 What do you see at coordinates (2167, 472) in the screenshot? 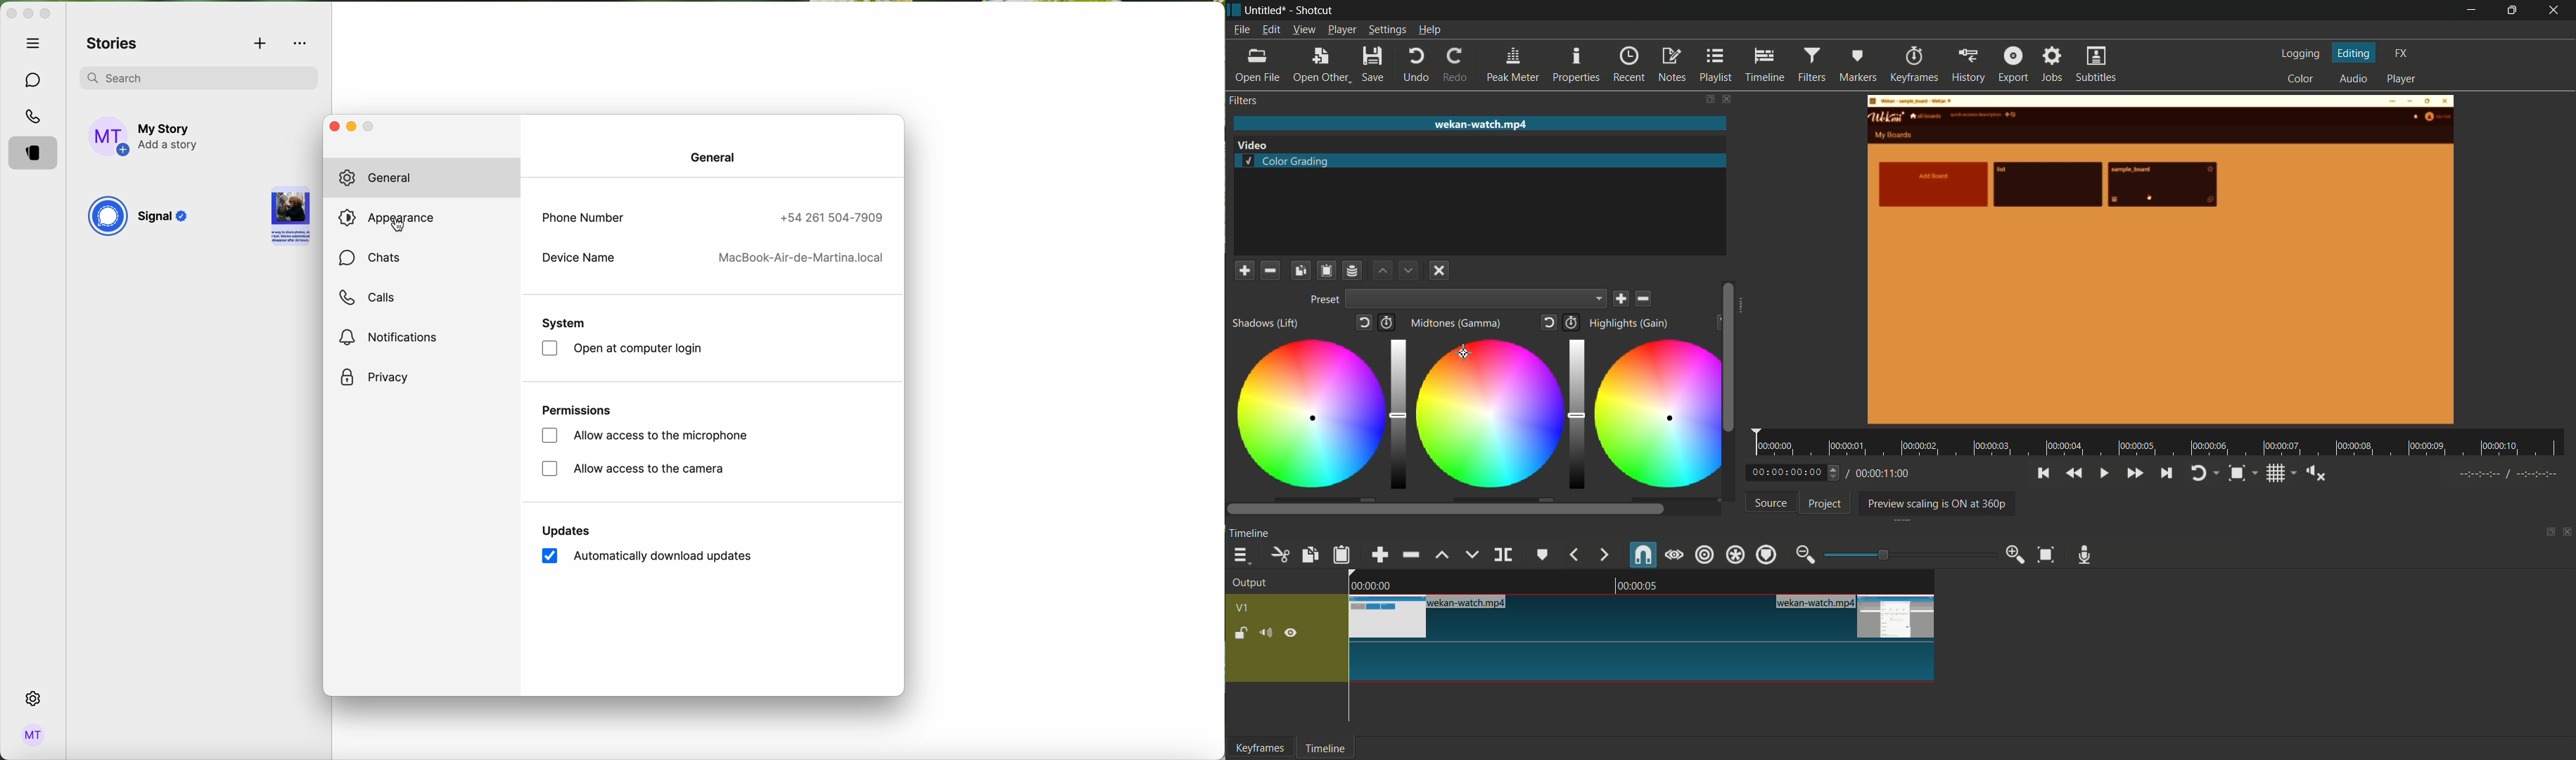
I see `skip to the next point` at bounding box center [2167, 472].